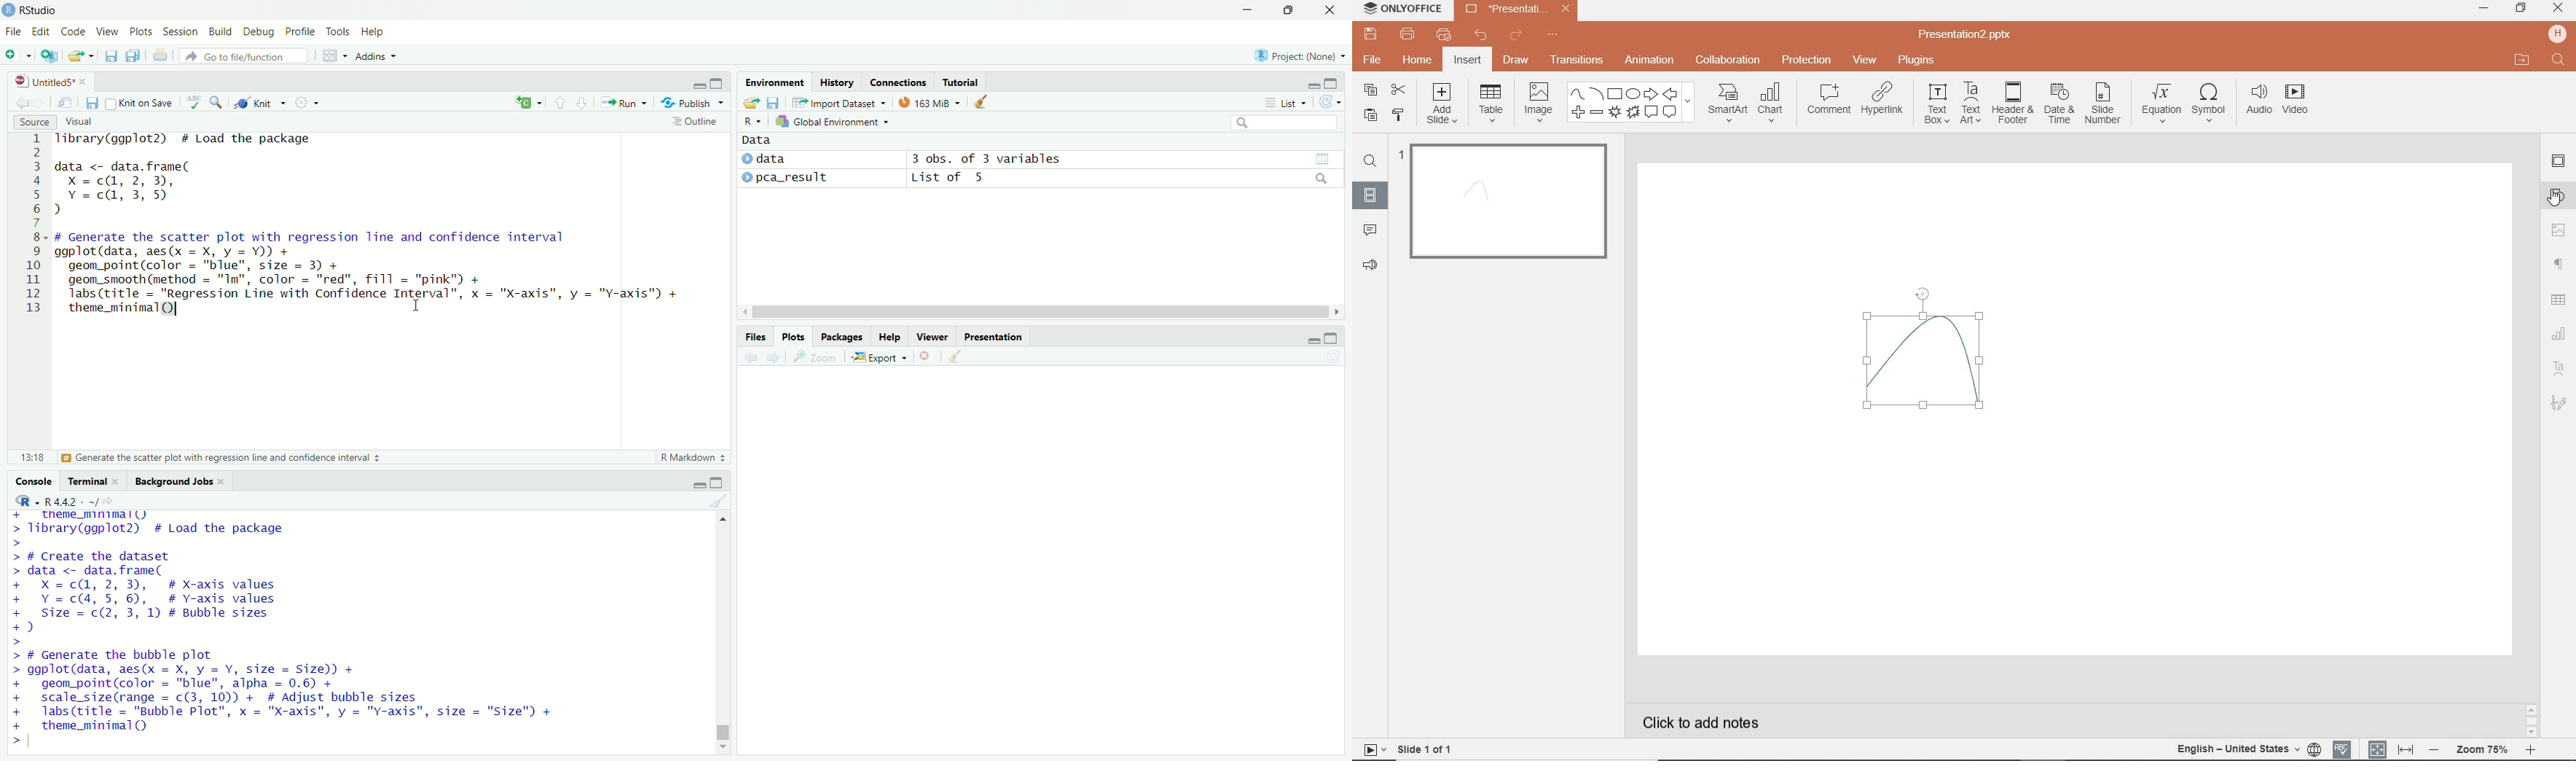 Image resolution: width=2576 pixels, height=784 pixels. I want to click on Clear console, so click(717, 501).